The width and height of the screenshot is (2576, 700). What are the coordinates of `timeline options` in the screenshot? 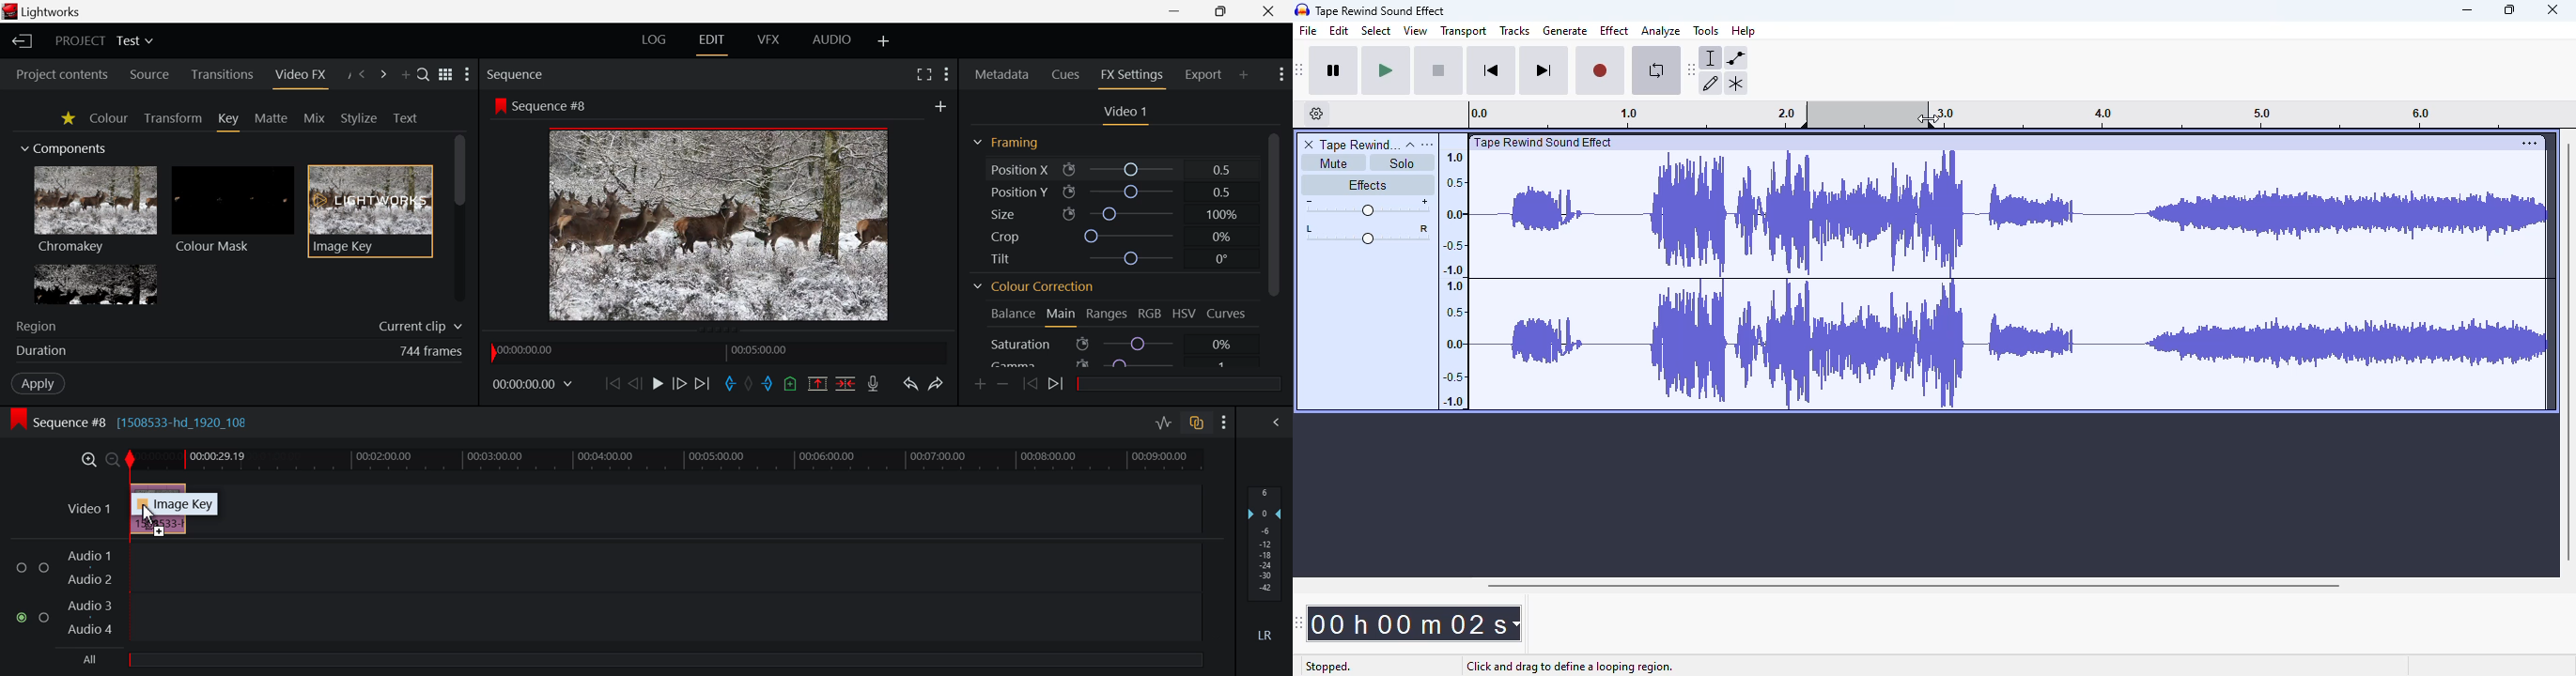 It's located at (1318, 114).